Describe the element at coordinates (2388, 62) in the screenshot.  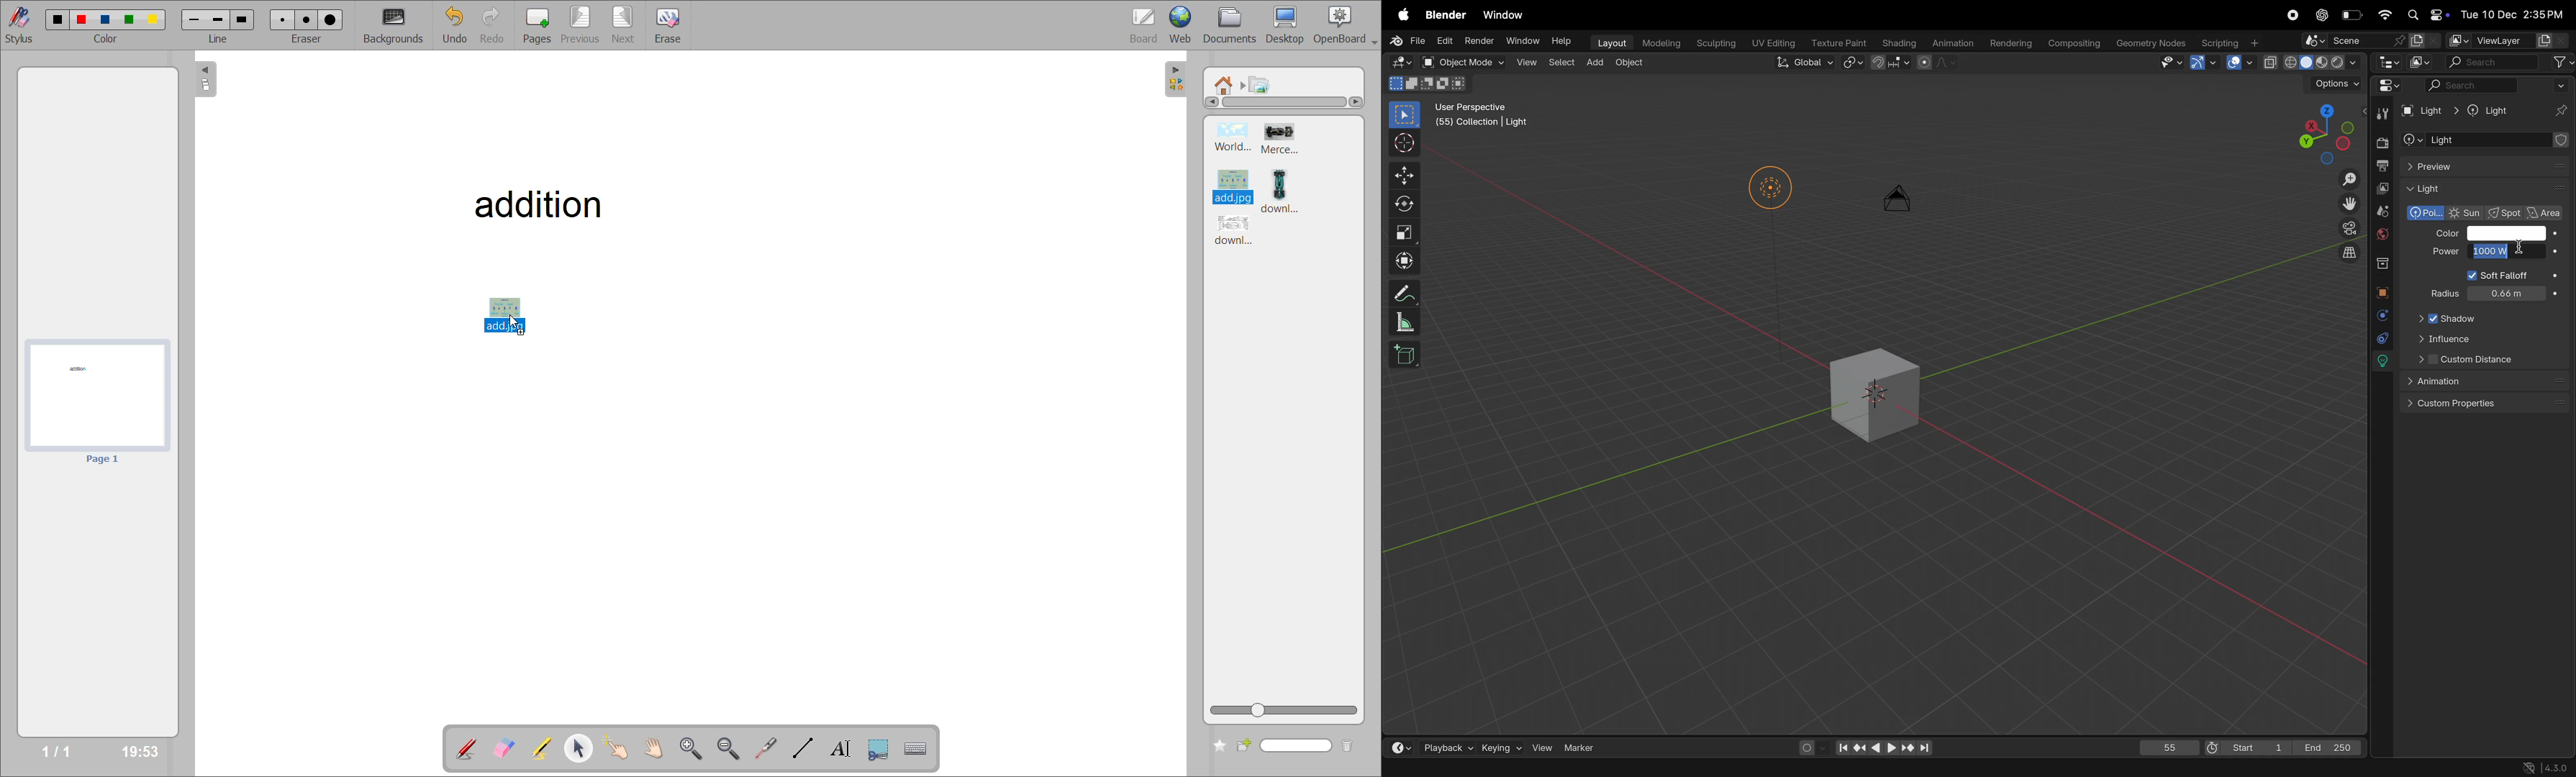
I see `editor type` at that location.